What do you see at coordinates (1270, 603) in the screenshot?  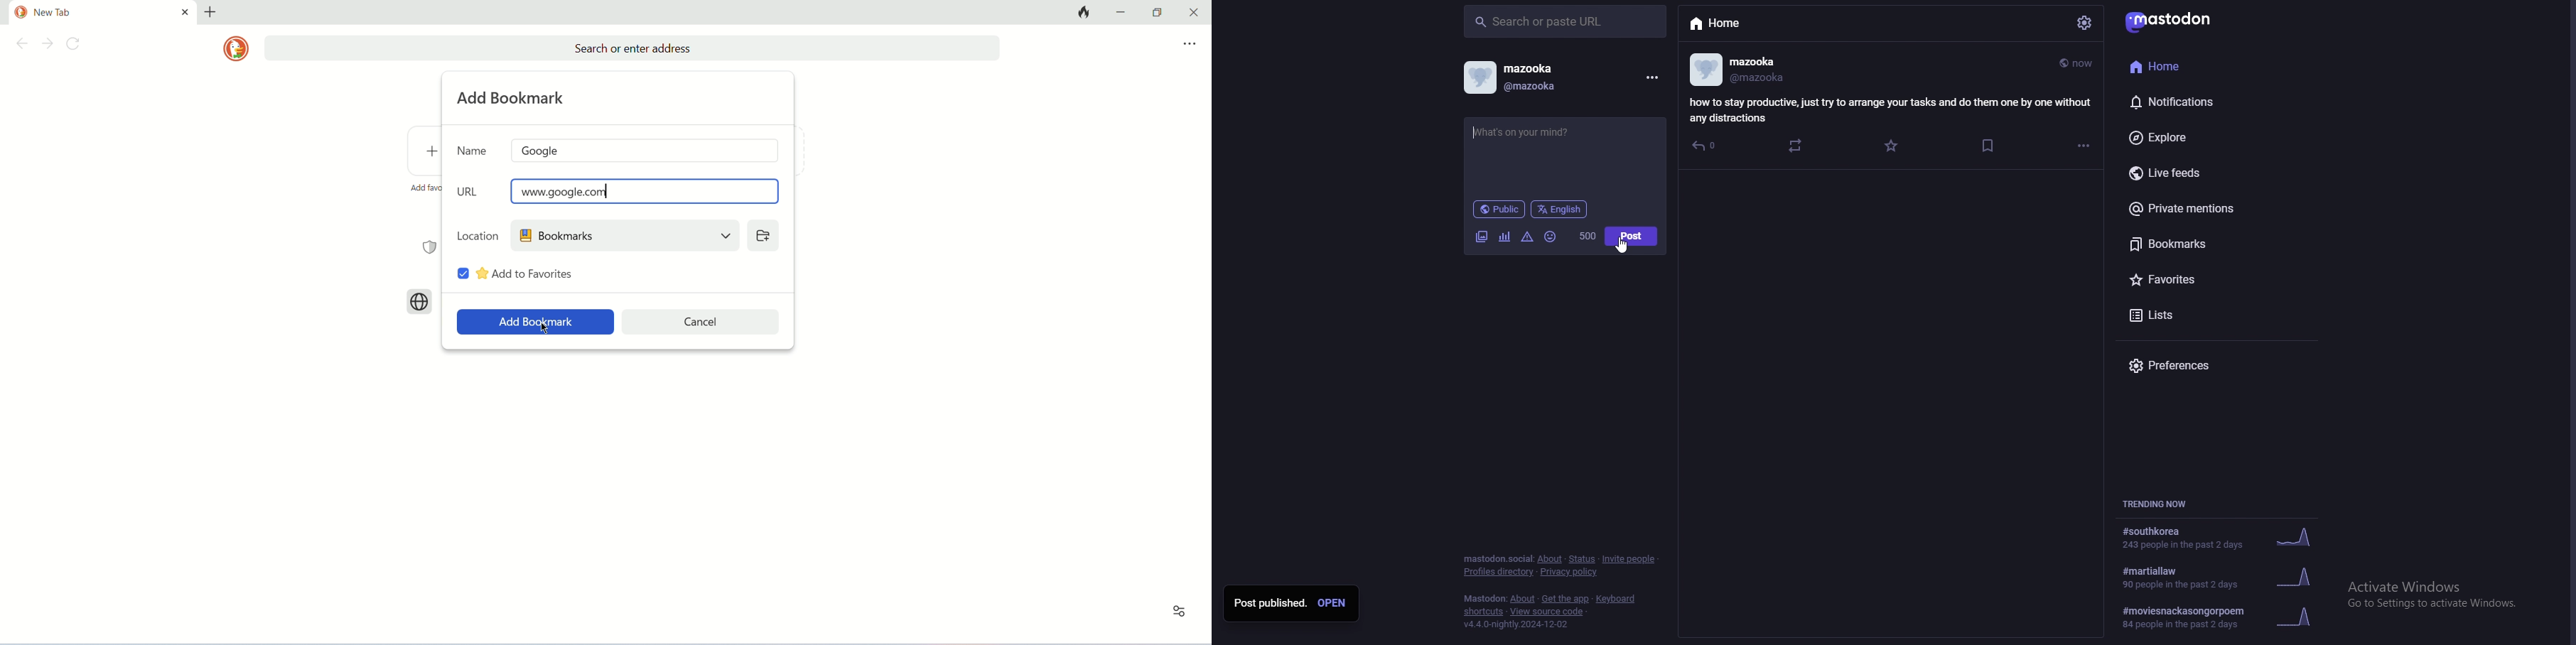 I see `post published` at bounding box center [1270, 603].